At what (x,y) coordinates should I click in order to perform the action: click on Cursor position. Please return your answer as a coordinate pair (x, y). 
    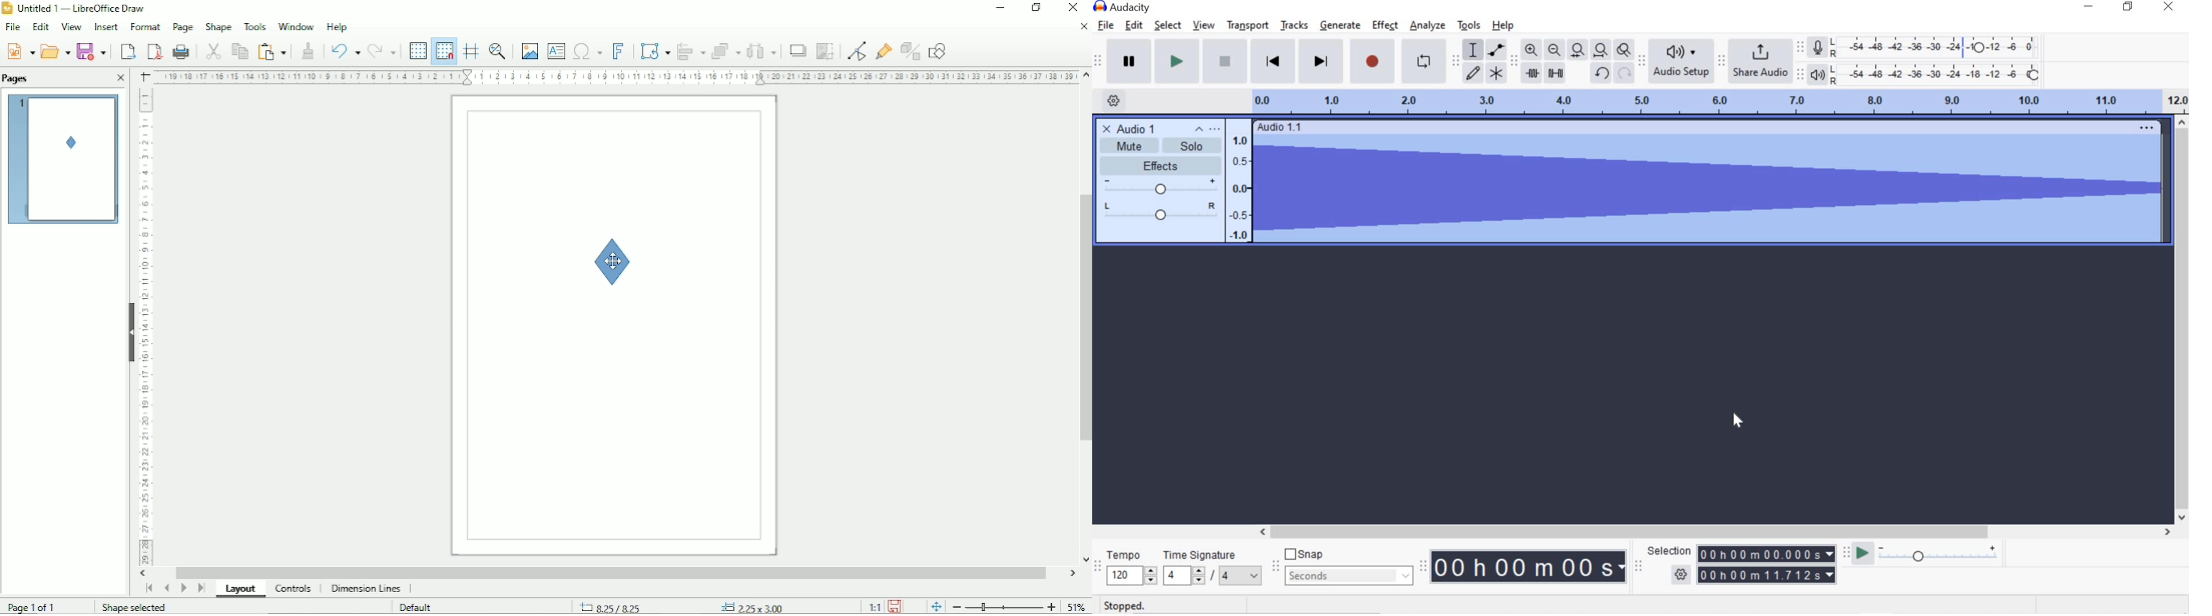
    Looking at the image, I should click on (687, 604).